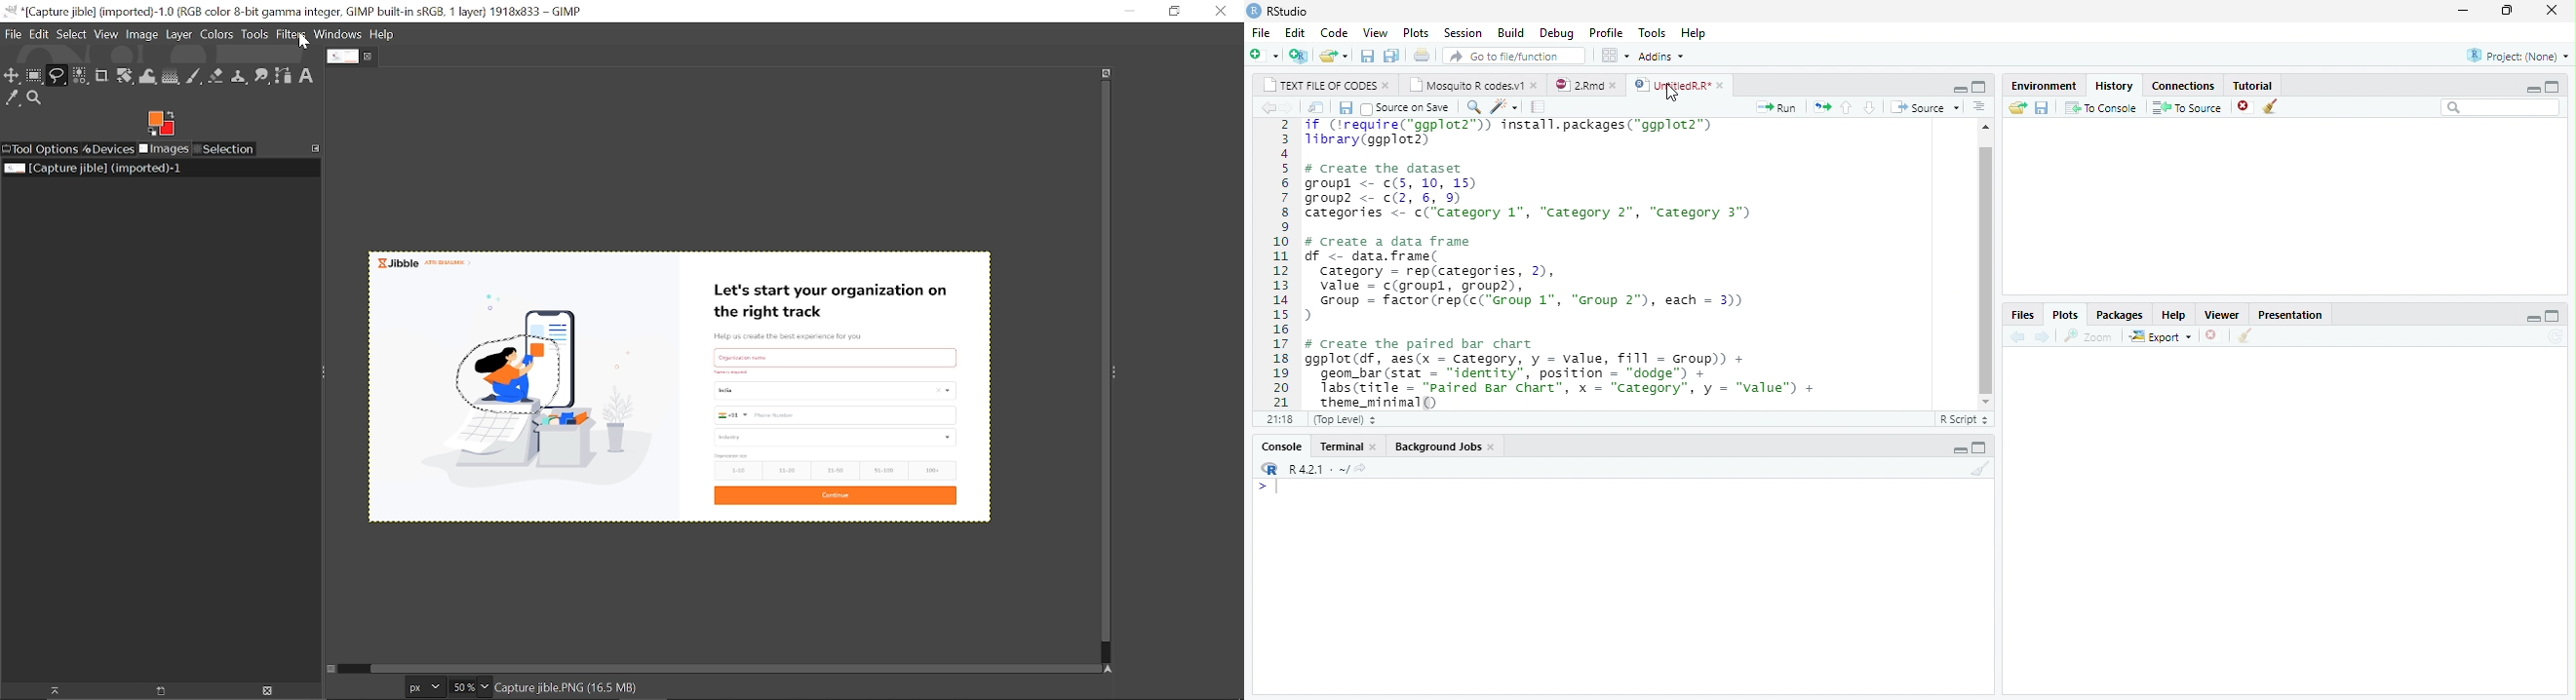 The width and height of the screenshot is (2576, 700). Describe the element at coordinates (1363, 468) in the screenshot. I see `share icon` at that location.